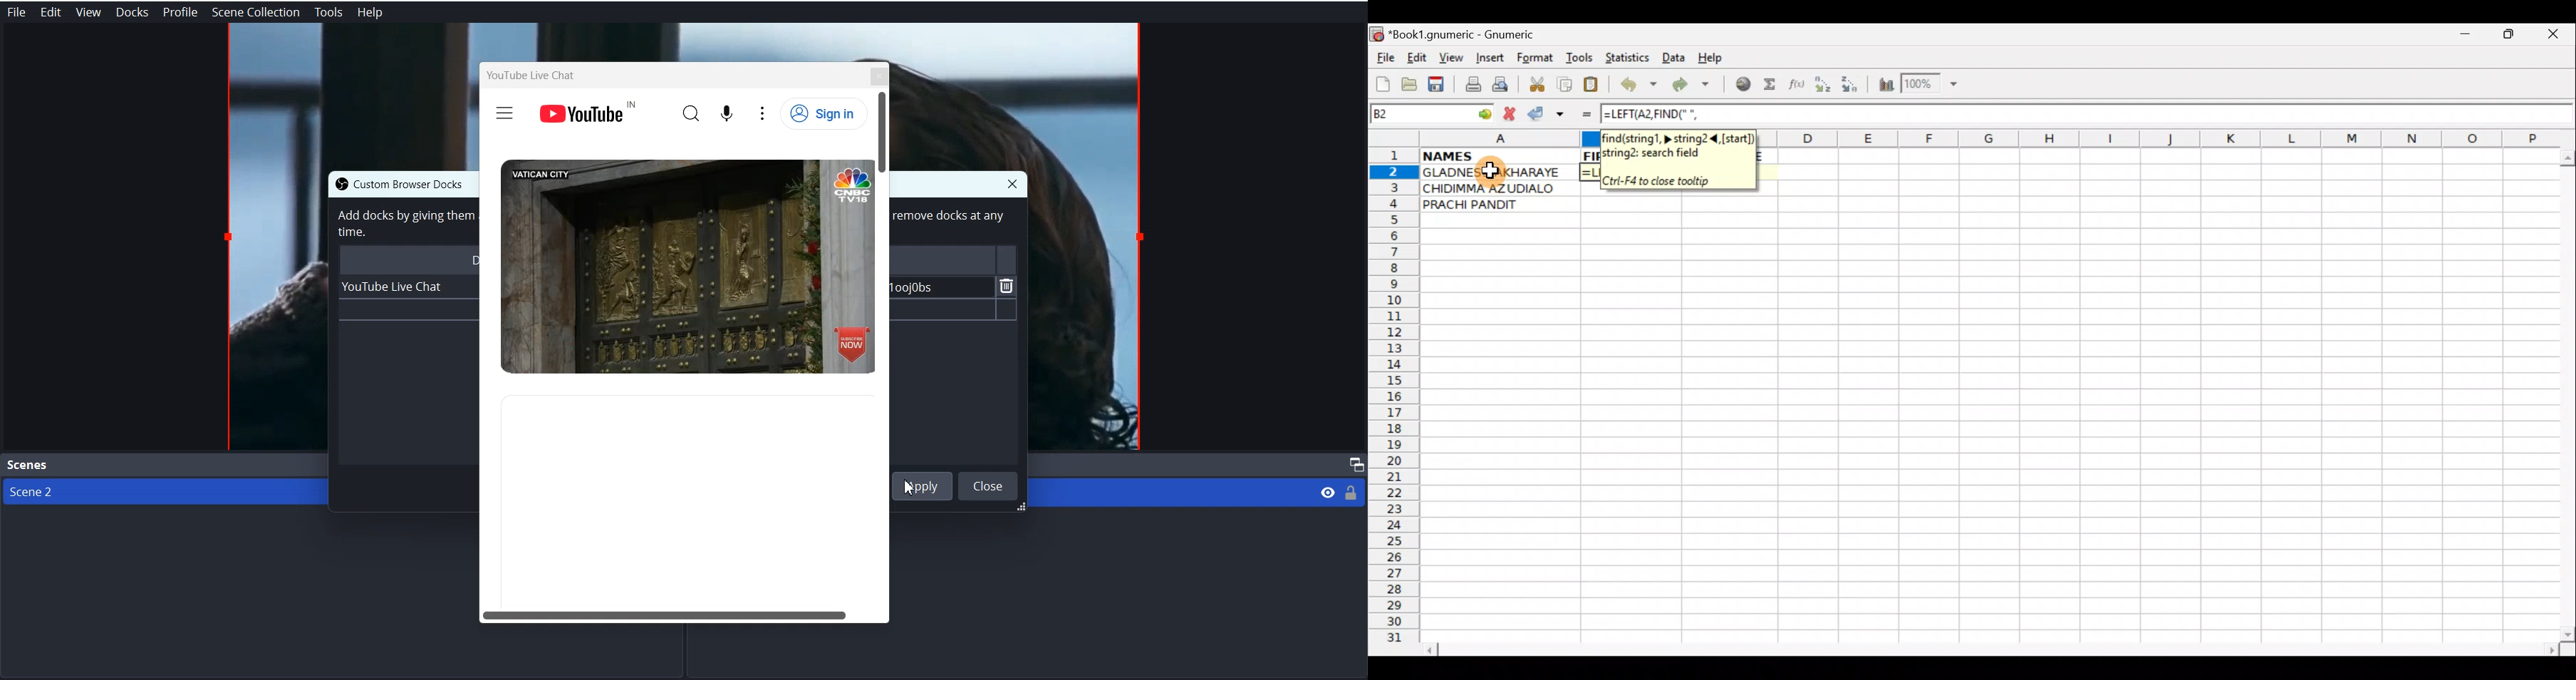 The height and width of the screenshot is (700, 2576). Describe the element at coordinates (1631, 57) in the screenshot. I see `Statistics` at that location.